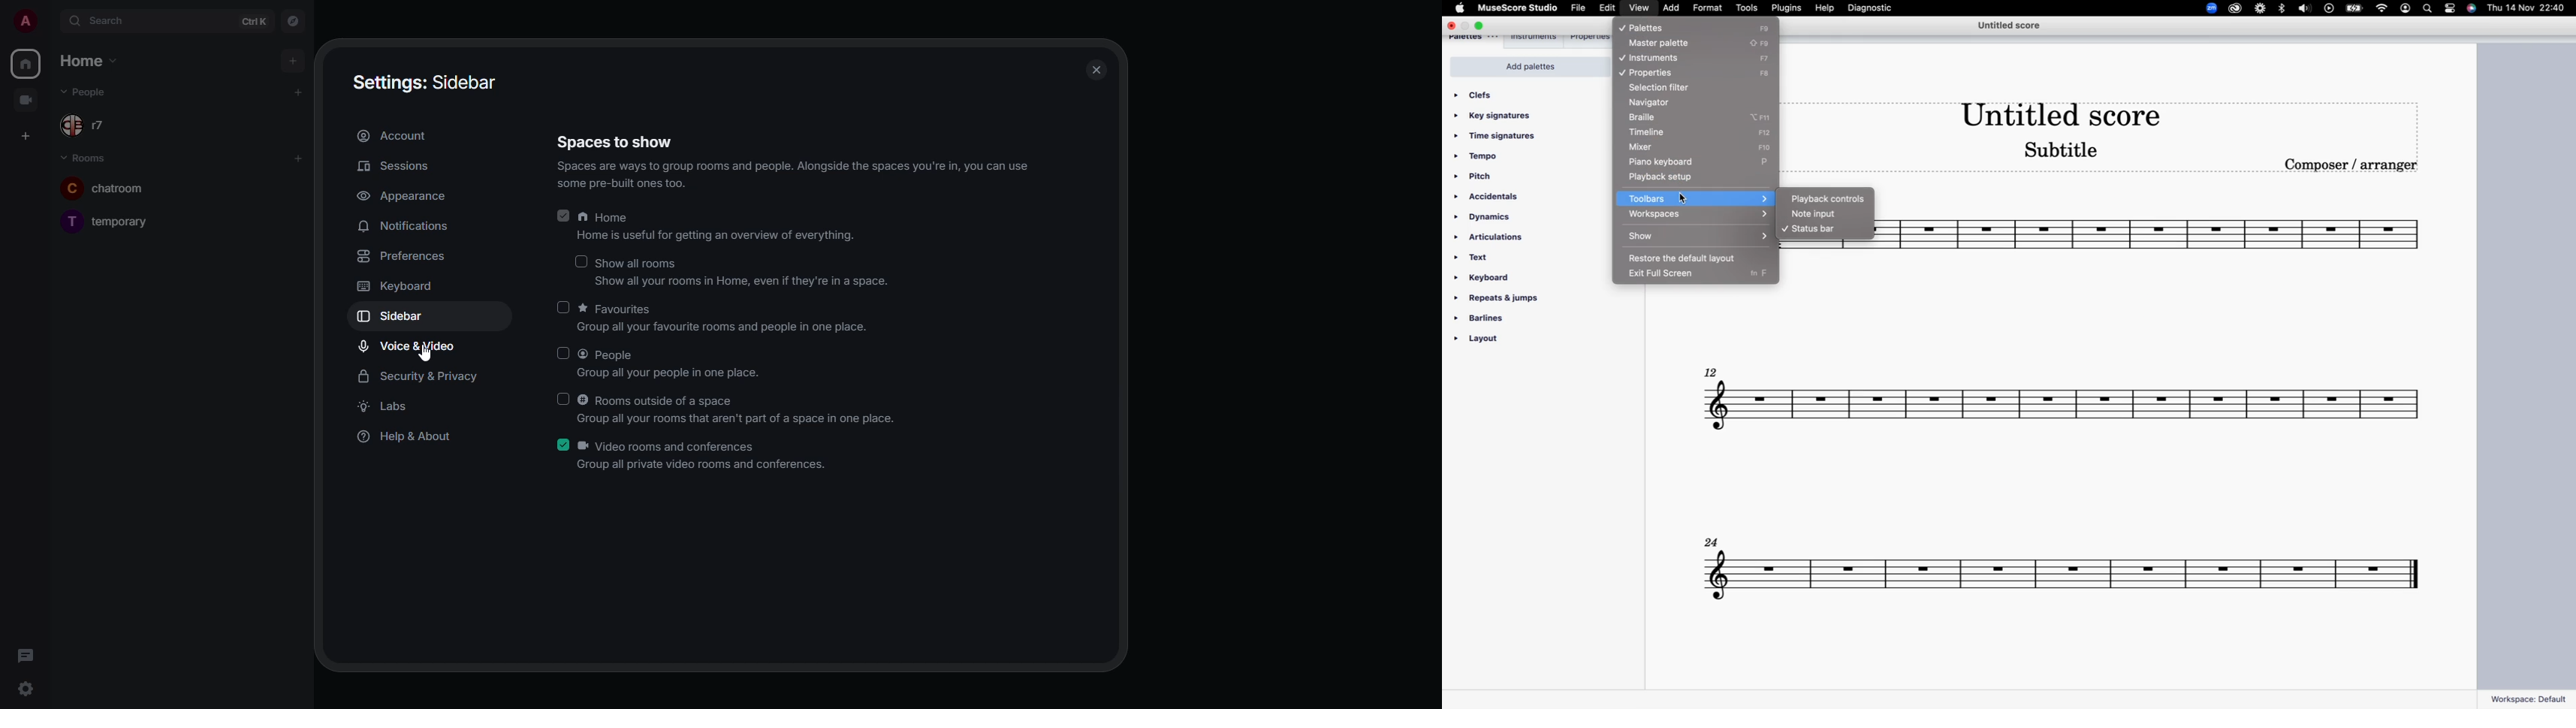 The height and width of the screenshot is (728, 2576). I want to click on palettes, so click(1476, 39).